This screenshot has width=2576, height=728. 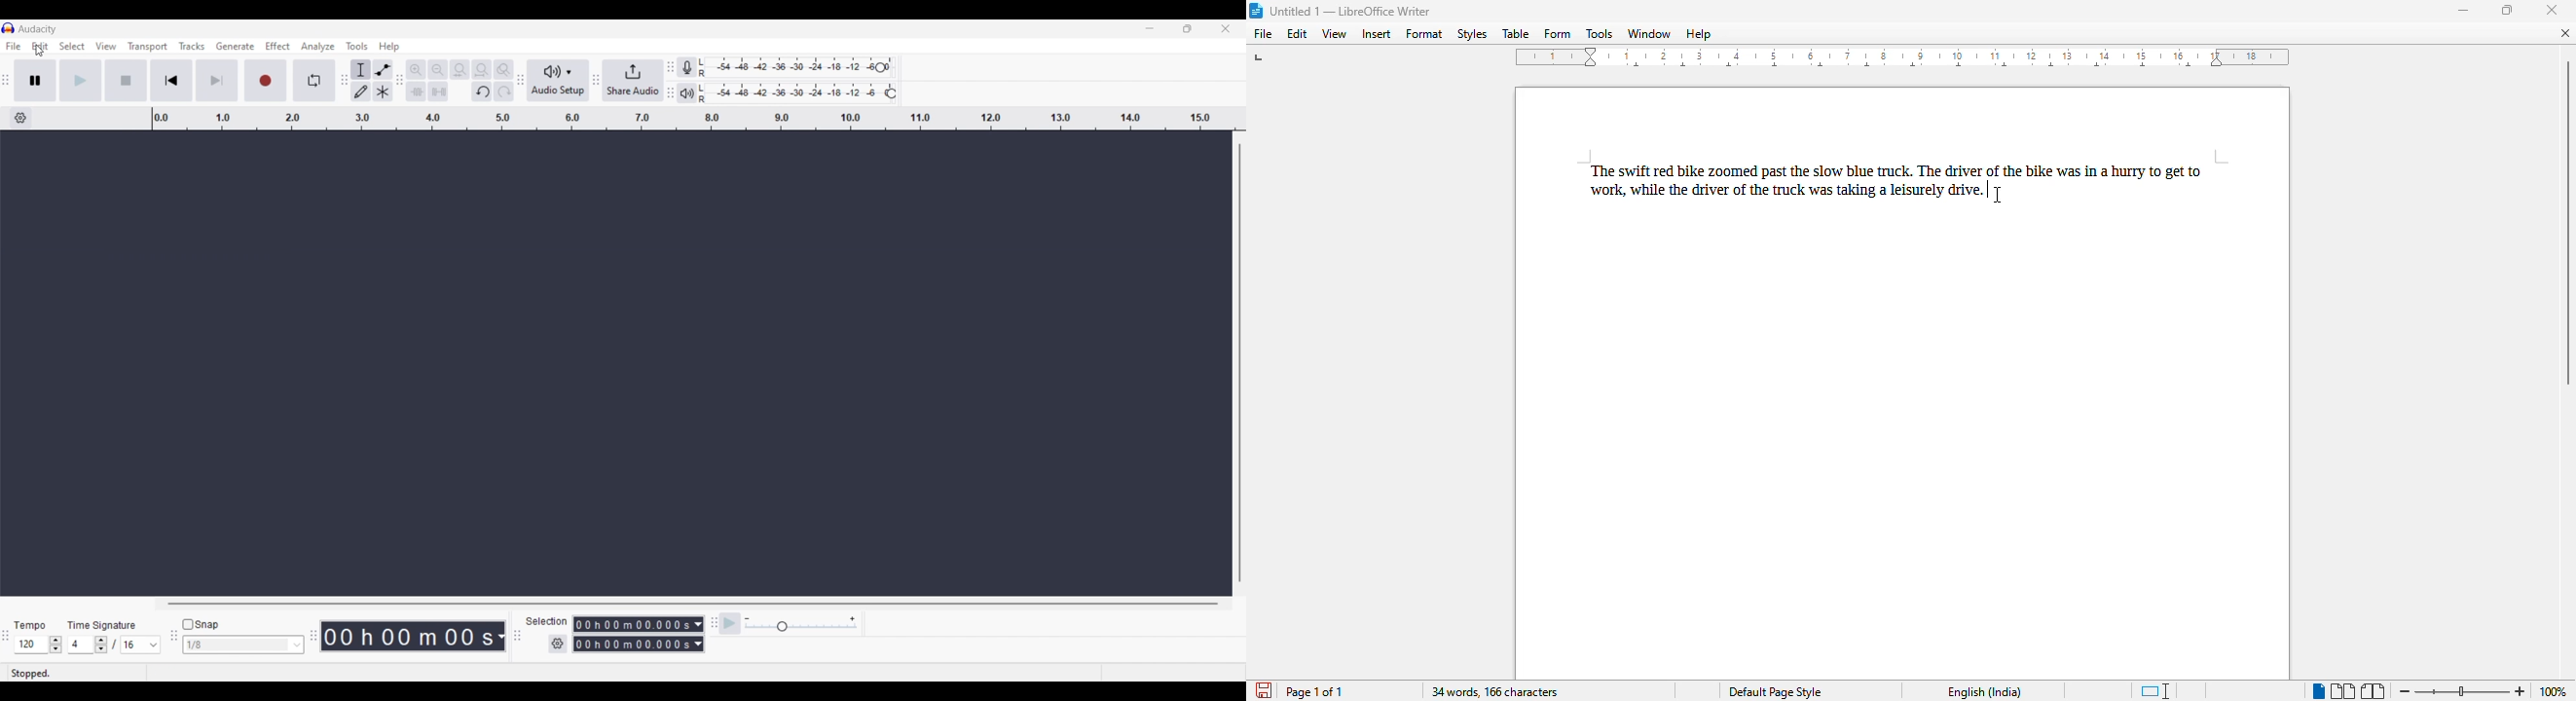 I want to click on Close interface, so click(x=1225, y=28).